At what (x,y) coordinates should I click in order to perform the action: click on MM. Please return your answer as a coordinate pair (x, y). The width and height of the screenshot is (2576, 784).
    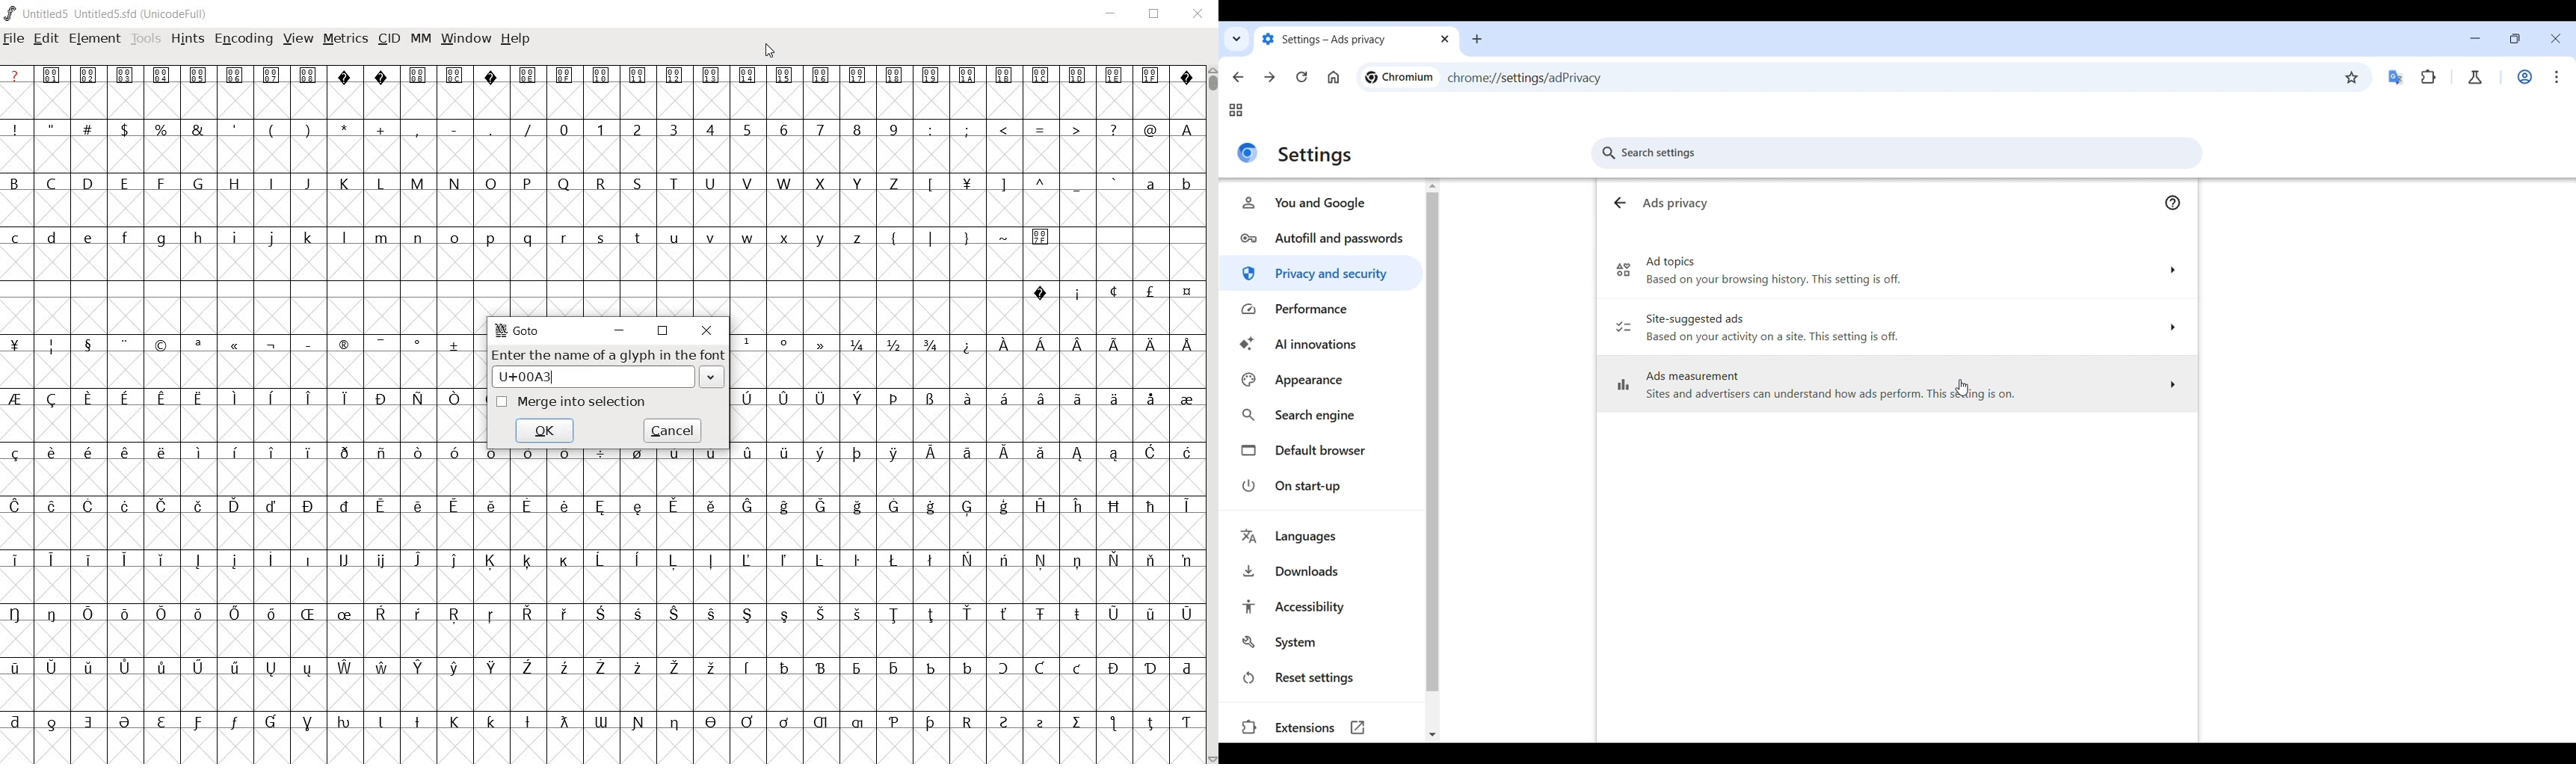
    Looking at the image, I should click on (422, 40).